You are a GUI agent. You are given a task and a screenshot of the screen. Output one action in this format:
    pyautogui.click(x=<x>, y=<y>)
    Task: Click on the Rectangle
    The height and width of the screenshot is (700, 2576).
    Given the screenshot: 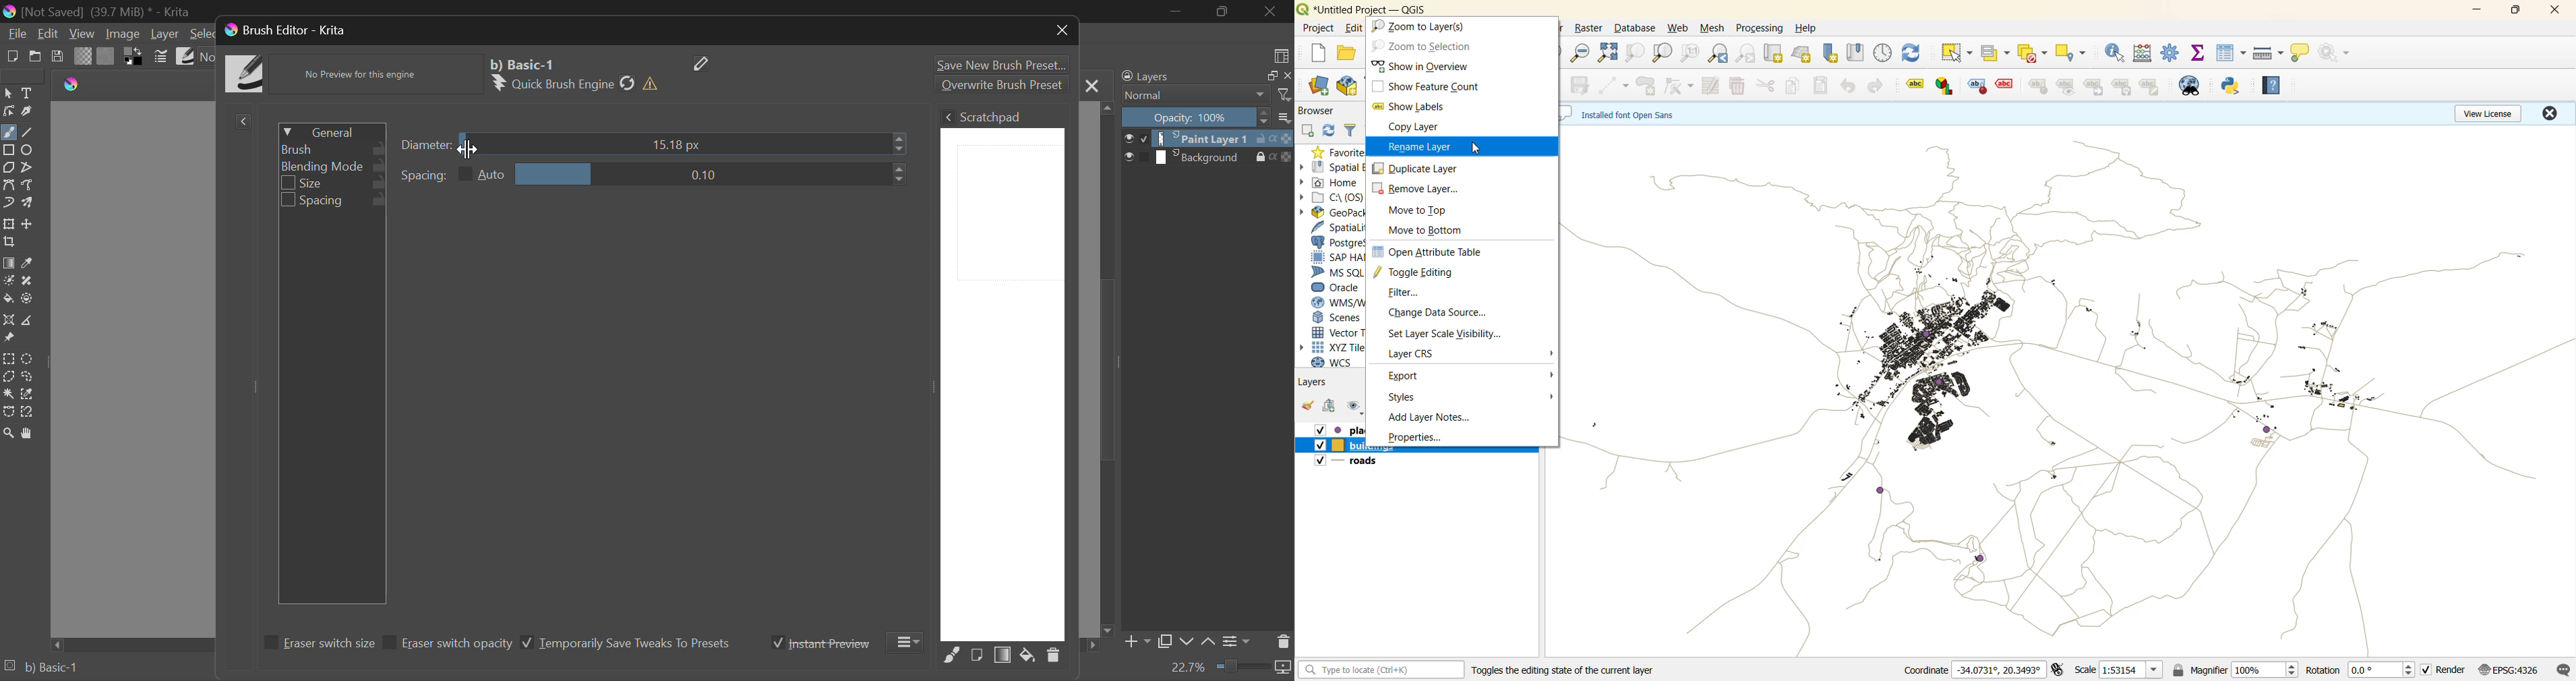 What is the action you would take?
    pyautogui.click(x=9, y=151)
    